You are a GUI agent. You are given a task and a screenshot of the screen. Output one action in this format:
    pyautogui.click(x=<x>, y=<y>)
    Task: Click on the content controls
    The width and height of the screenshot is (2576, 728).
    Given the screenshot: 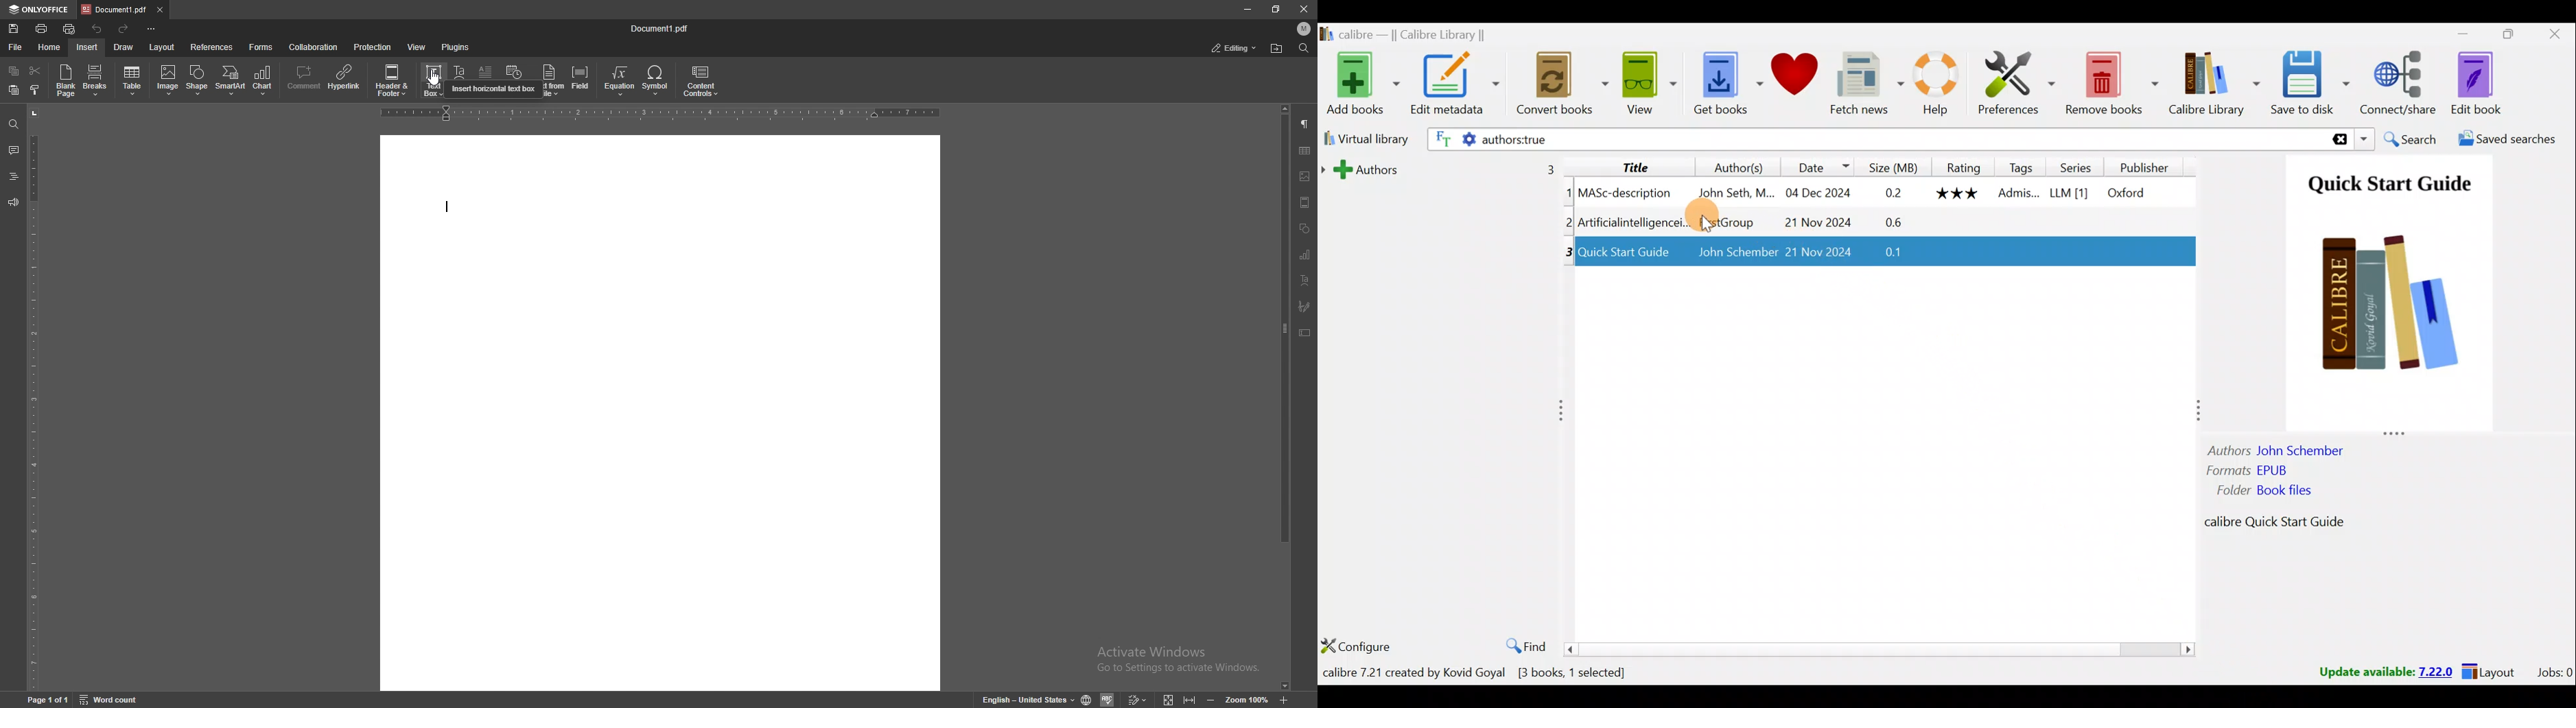 What is the action you would take?
    pyautogui.click(x=700, y=82)
    